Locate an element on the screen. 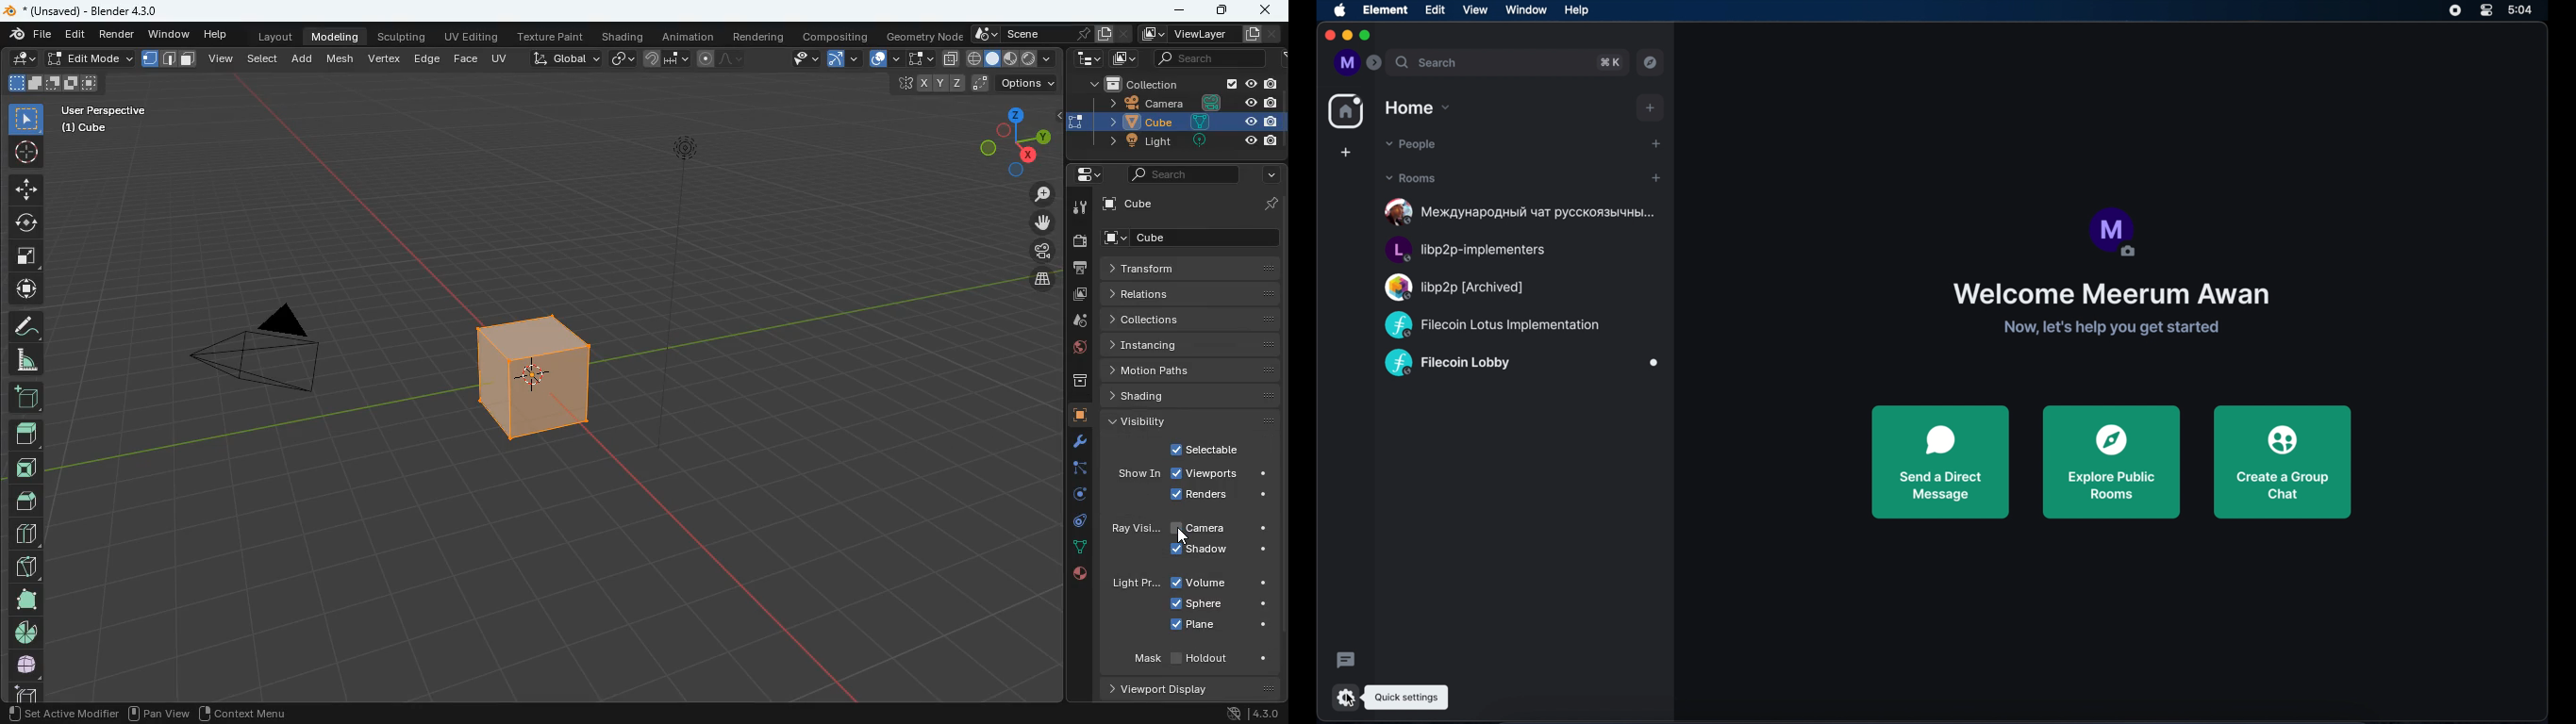  camera is located at coordinates (1190, 103).